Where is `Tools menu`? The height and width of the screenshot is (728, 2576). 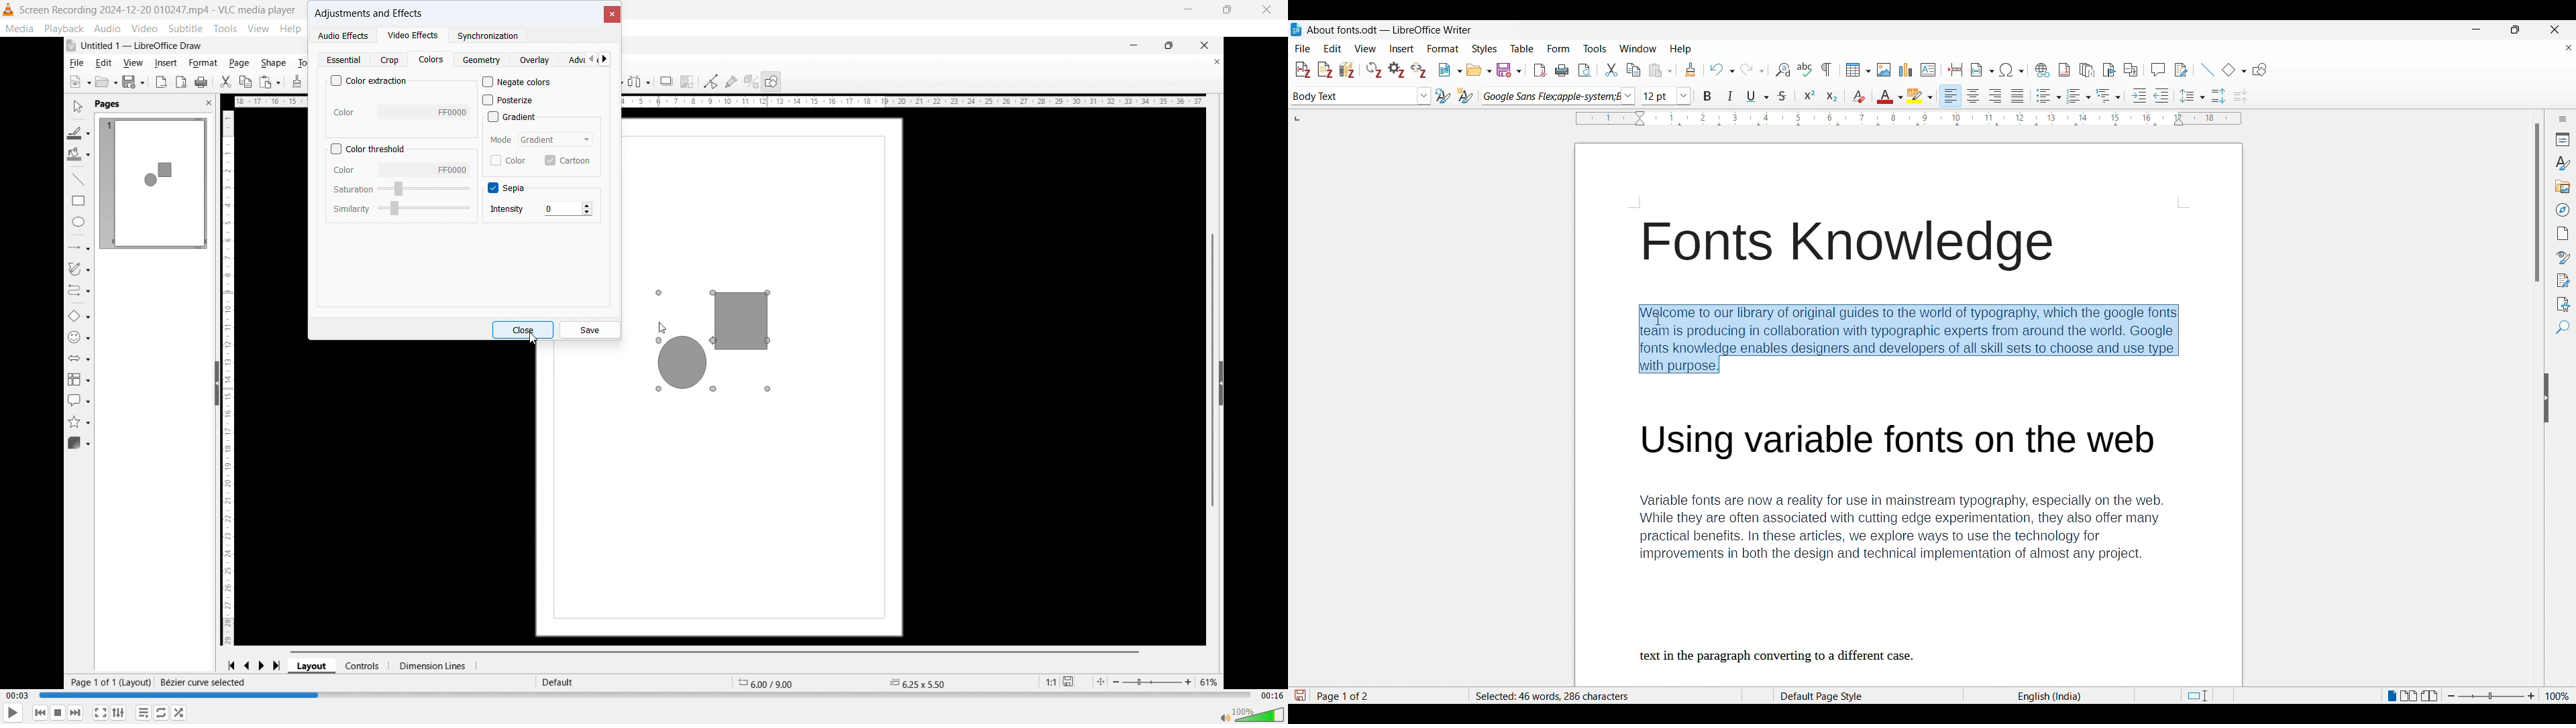
Tools menu is located at coordinates (1595, 48).